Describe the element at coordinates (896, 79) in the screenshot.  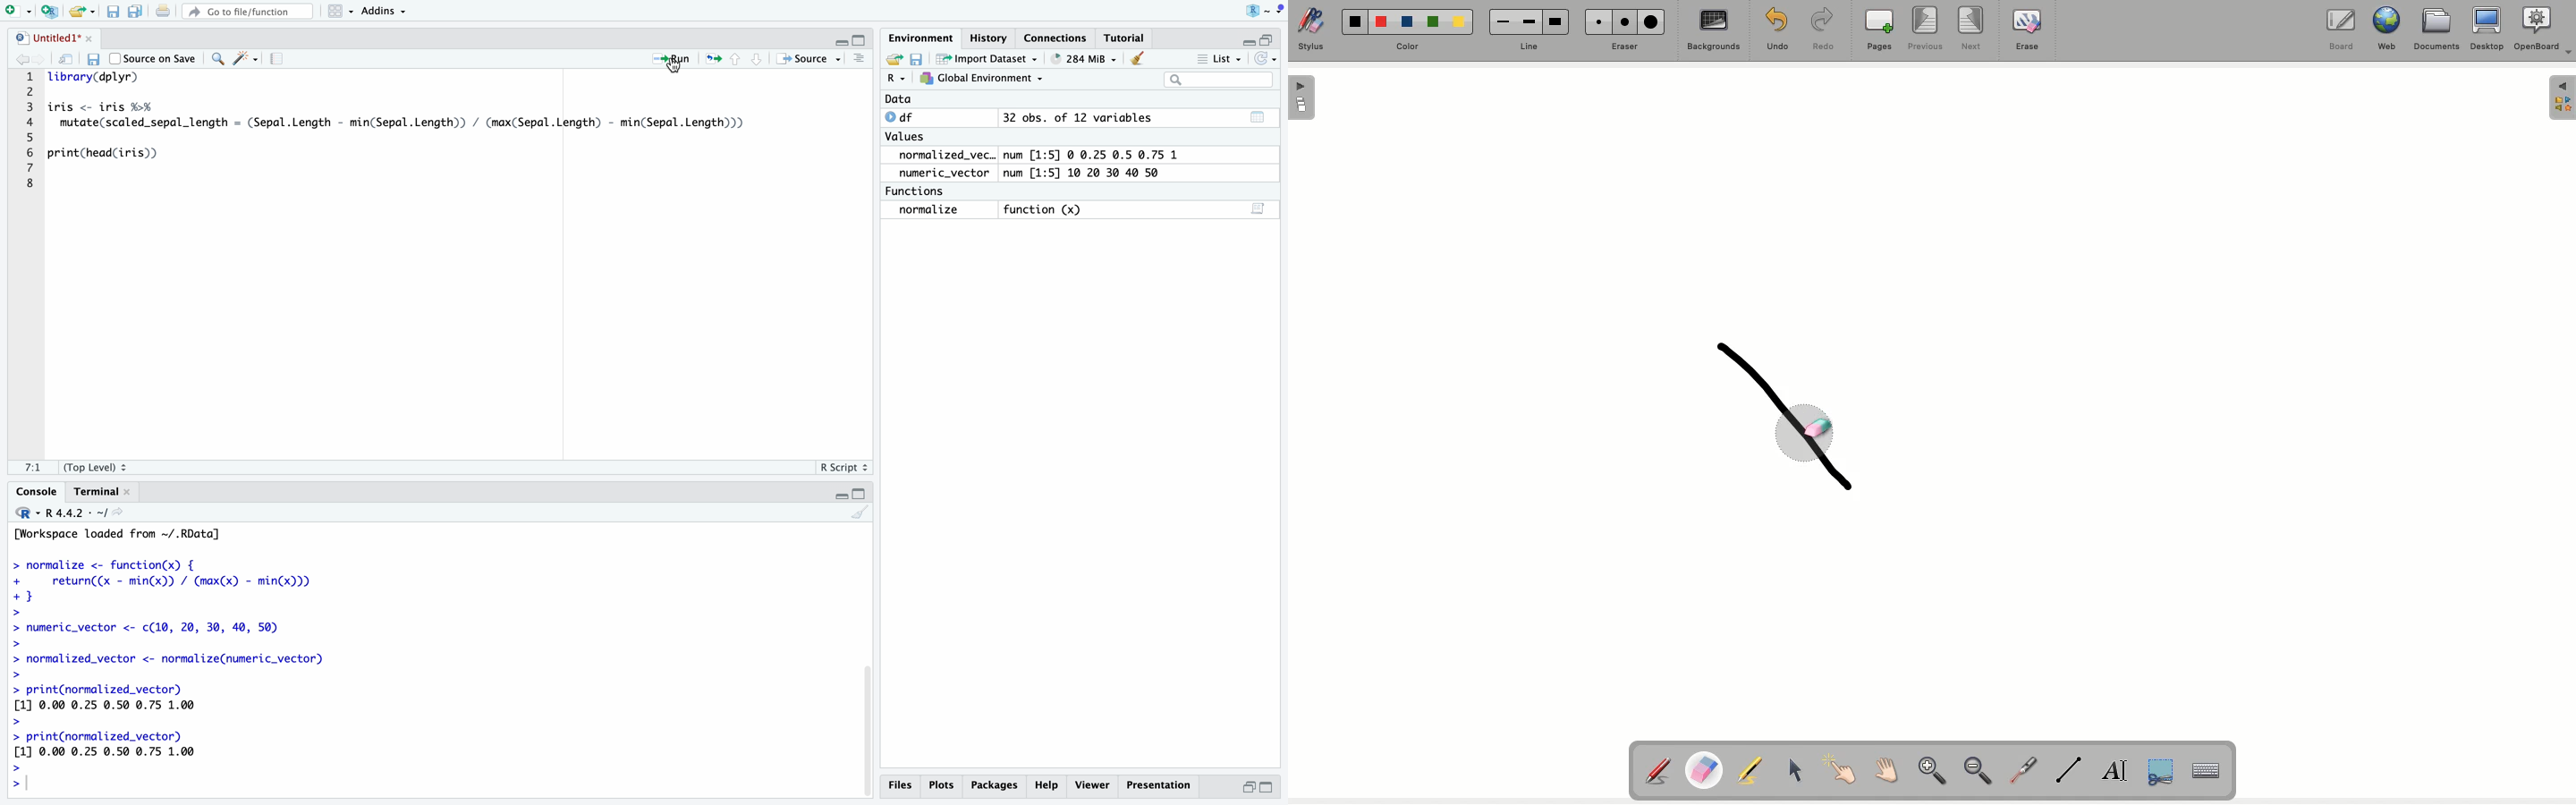
I see `R` at that location.